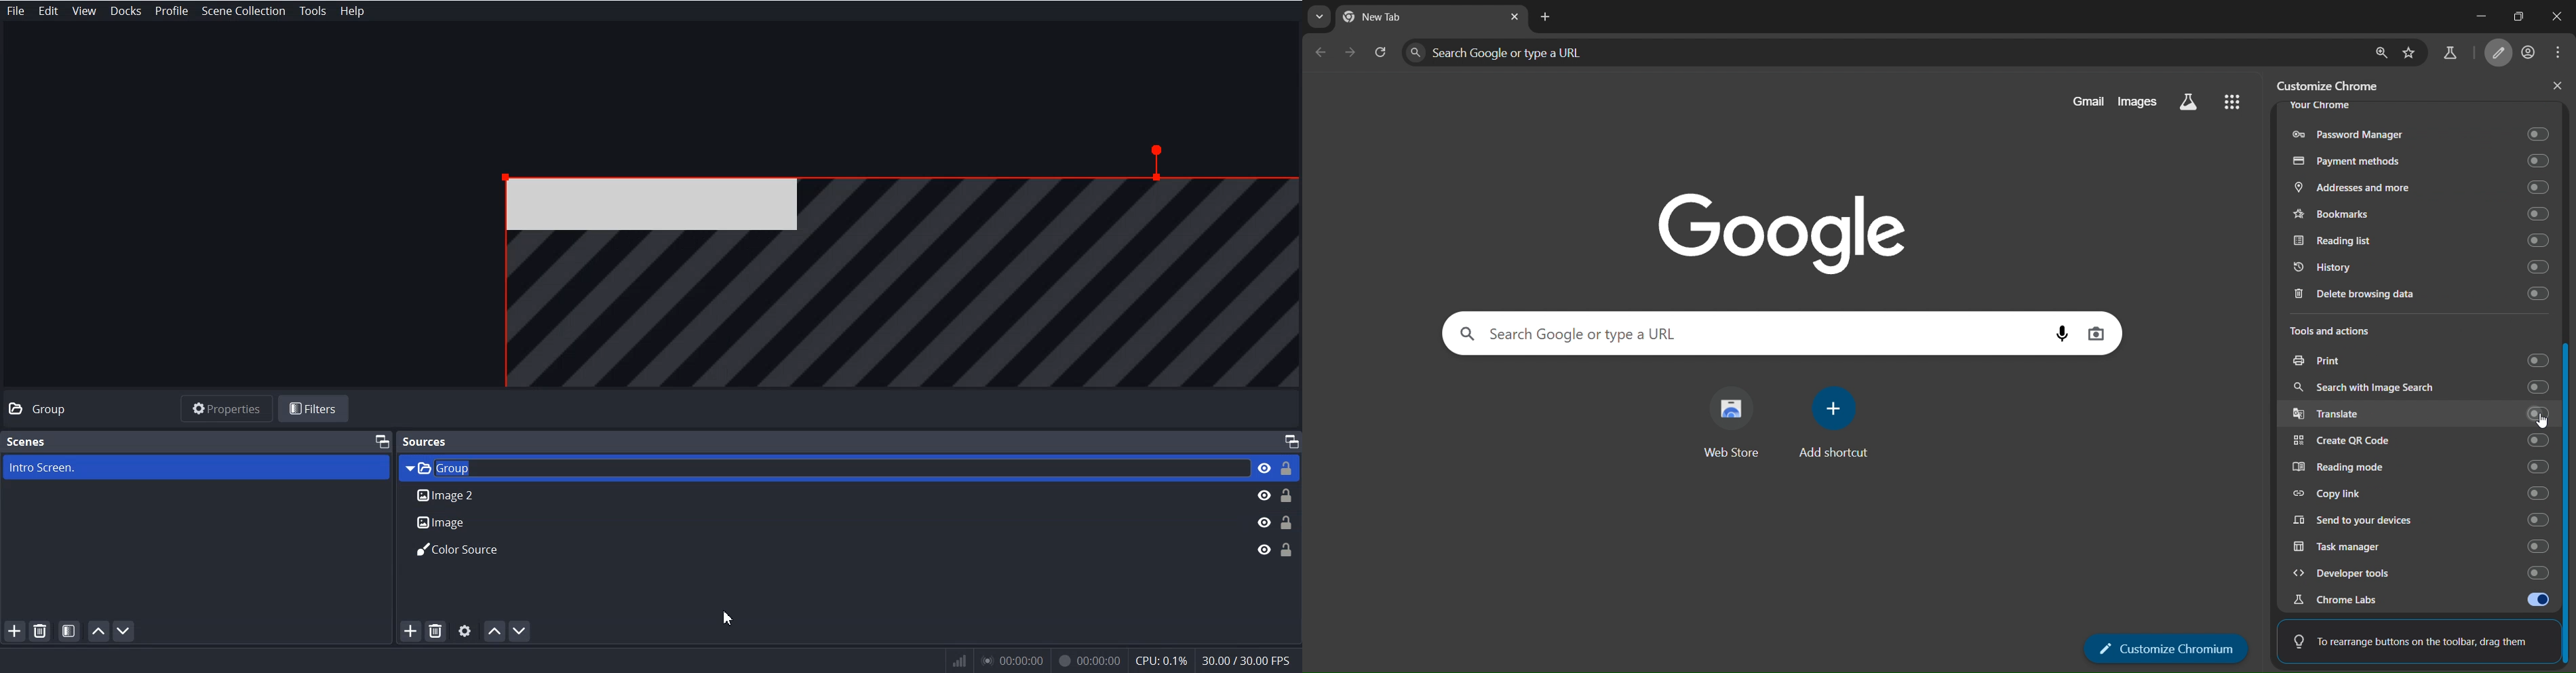  I want to click on Move Scene down, so click(126, 631).